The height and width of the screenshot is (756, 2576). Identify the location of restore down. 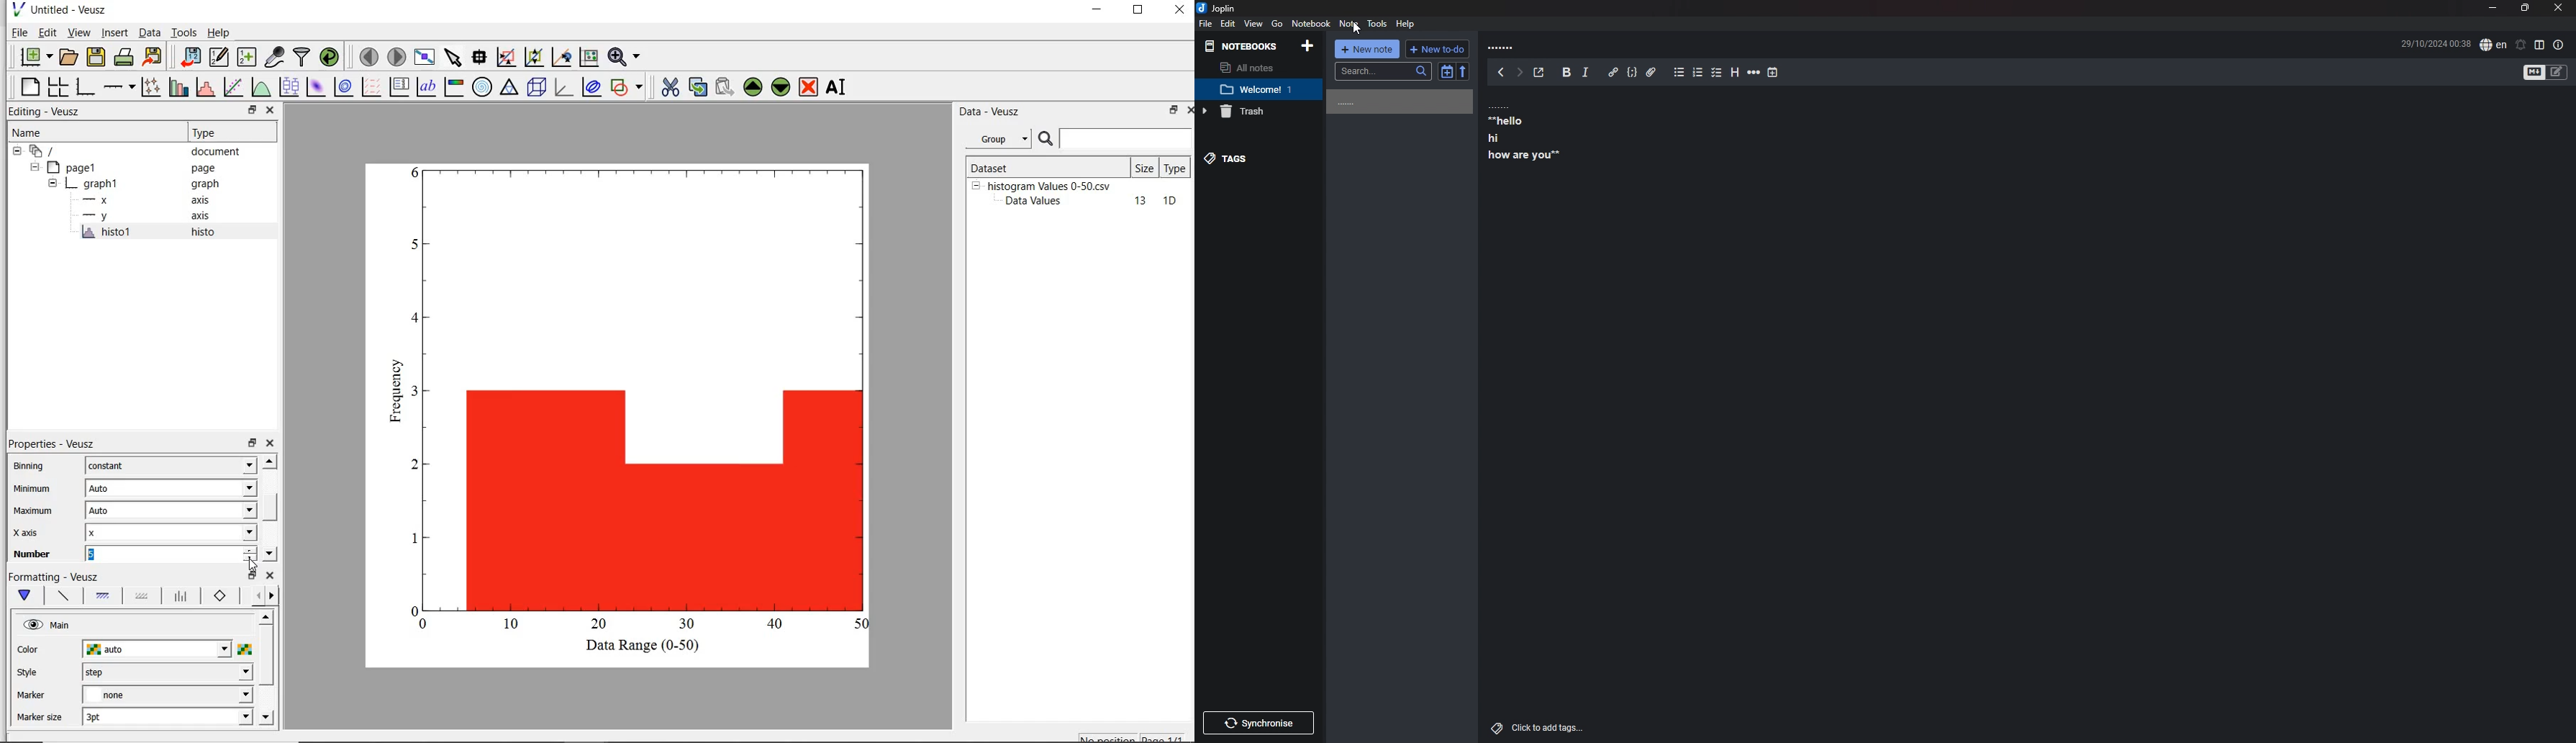
(251, 576).